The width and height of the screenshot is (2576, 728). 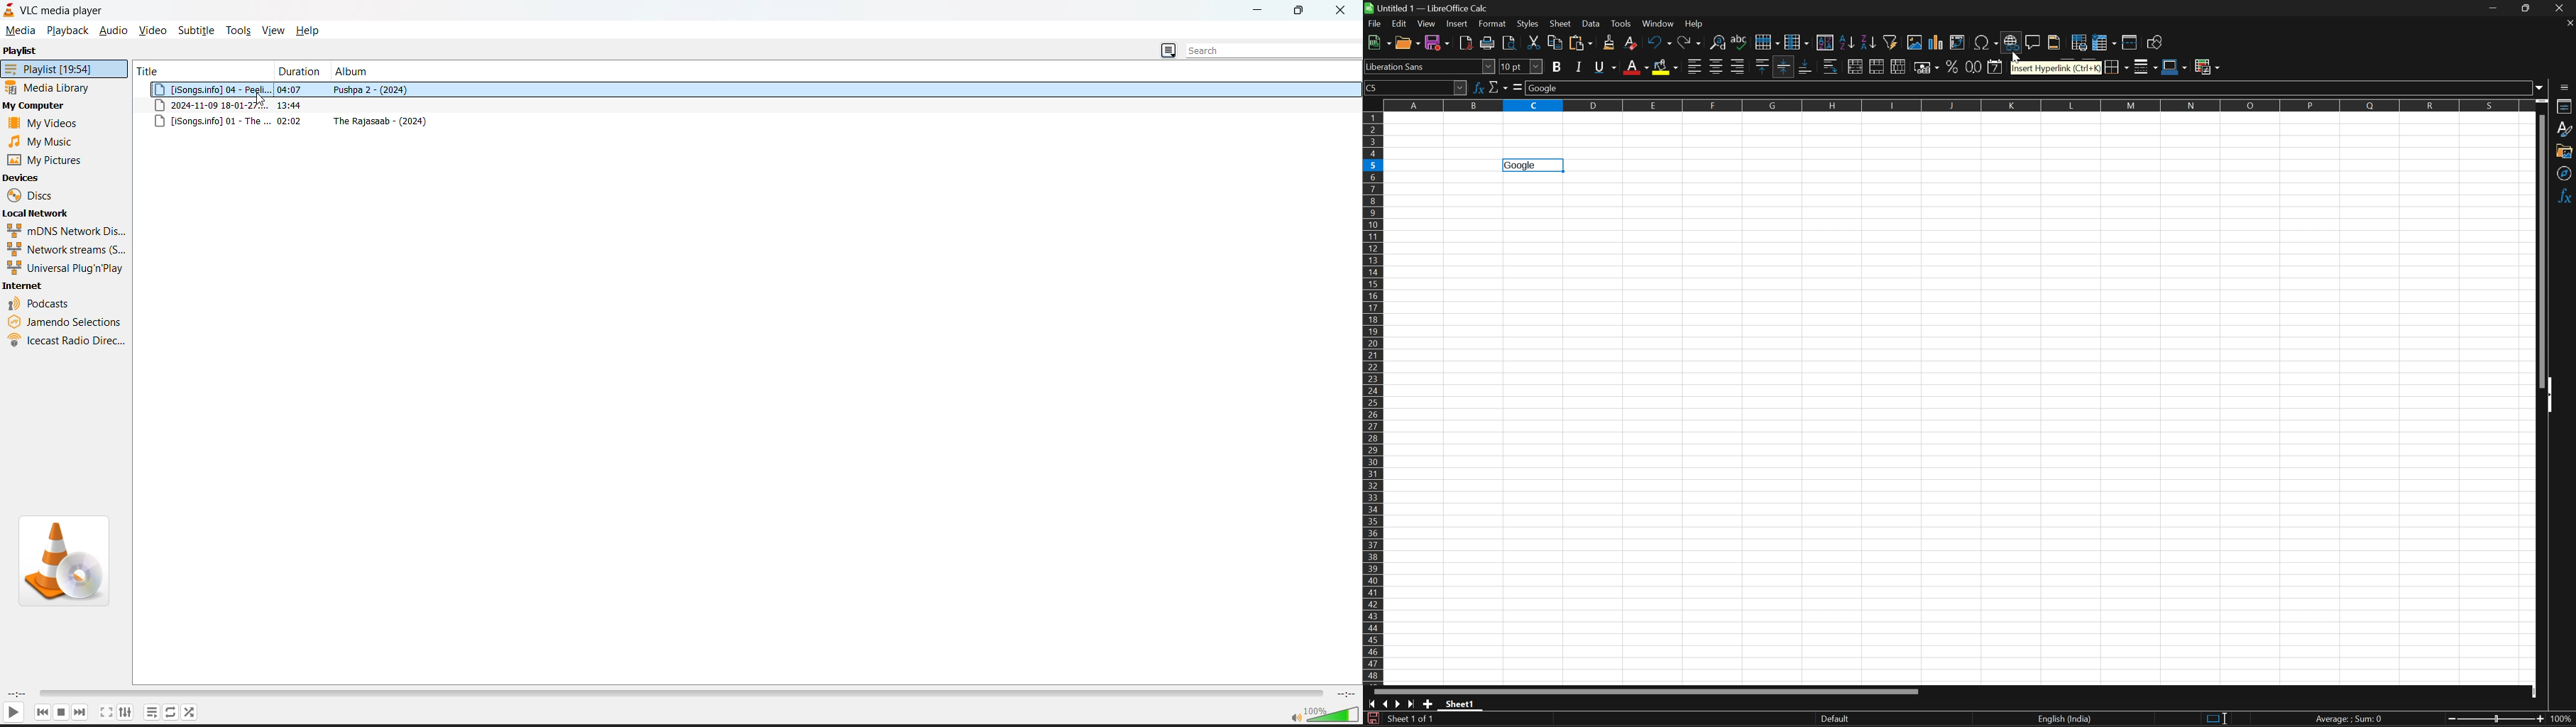 I want to click on Google, so click(x=1543, y=88).